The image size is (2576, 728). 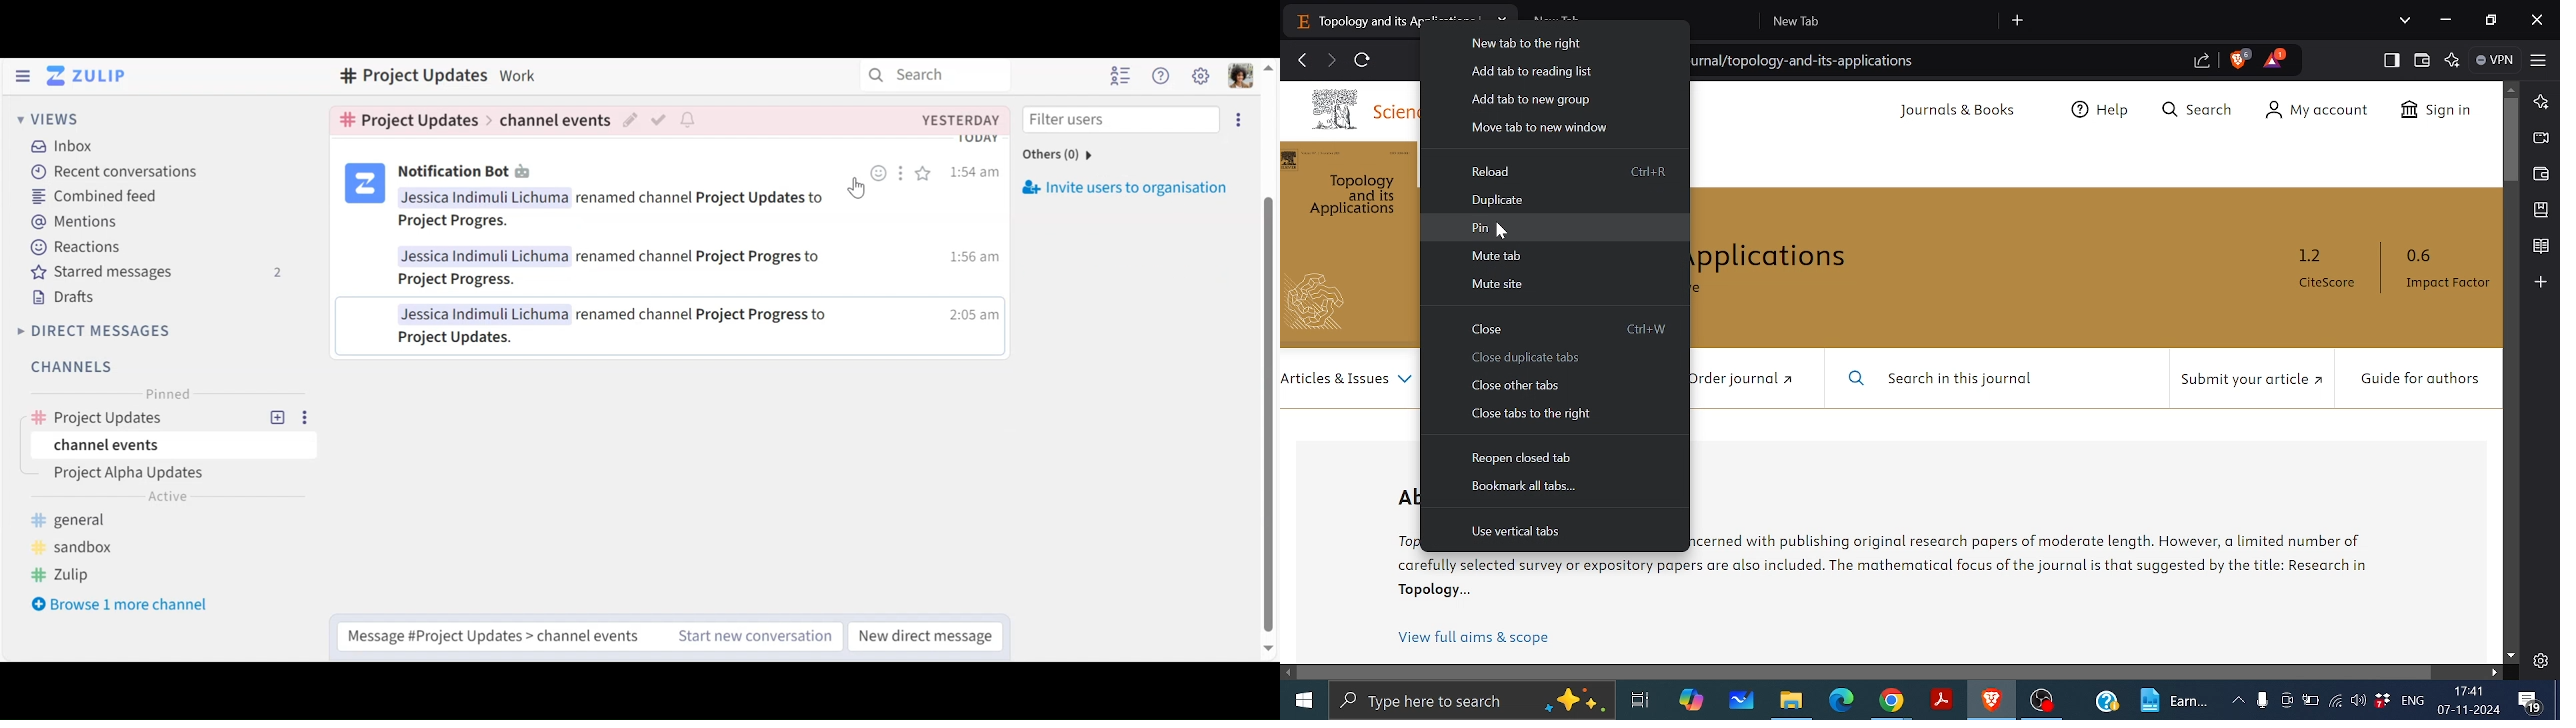 What do you see at coordinates (169, 446) in the screenshot?
I see `Channel events` at bounding box center [169, 446].